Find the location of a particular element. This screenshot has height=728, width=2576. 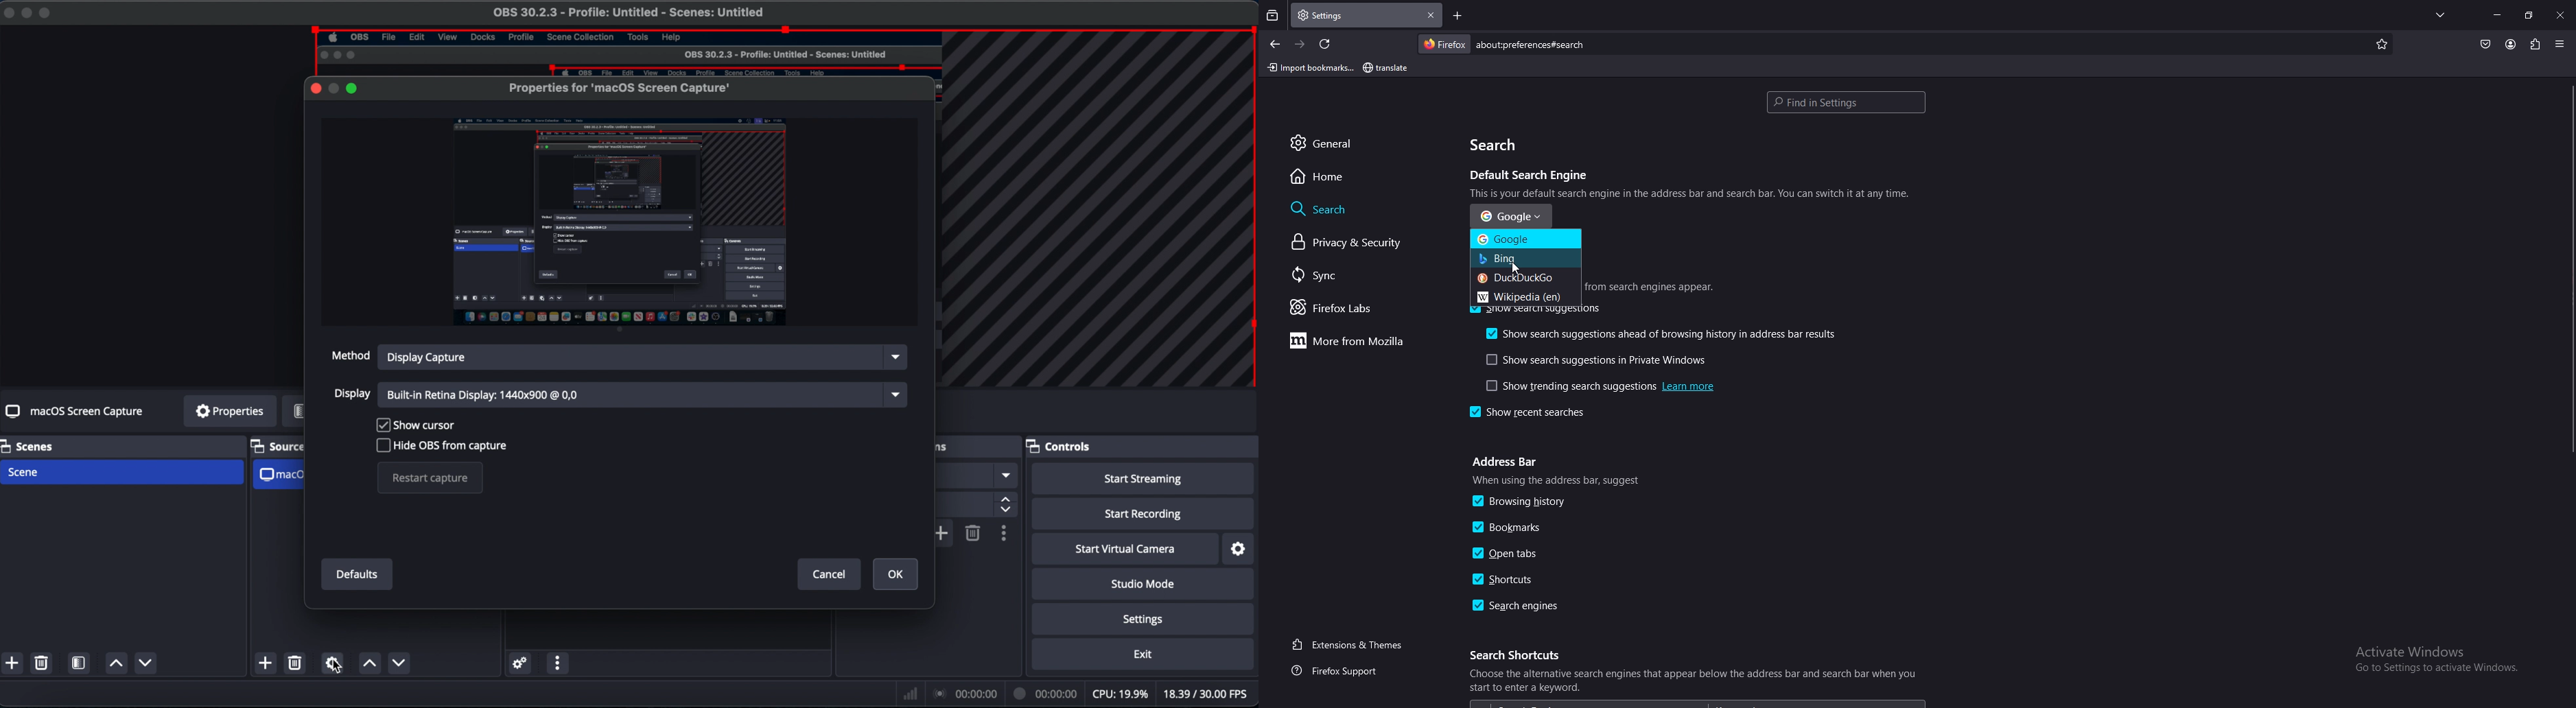

OBS untitled file is located at coordinates (628, 12).